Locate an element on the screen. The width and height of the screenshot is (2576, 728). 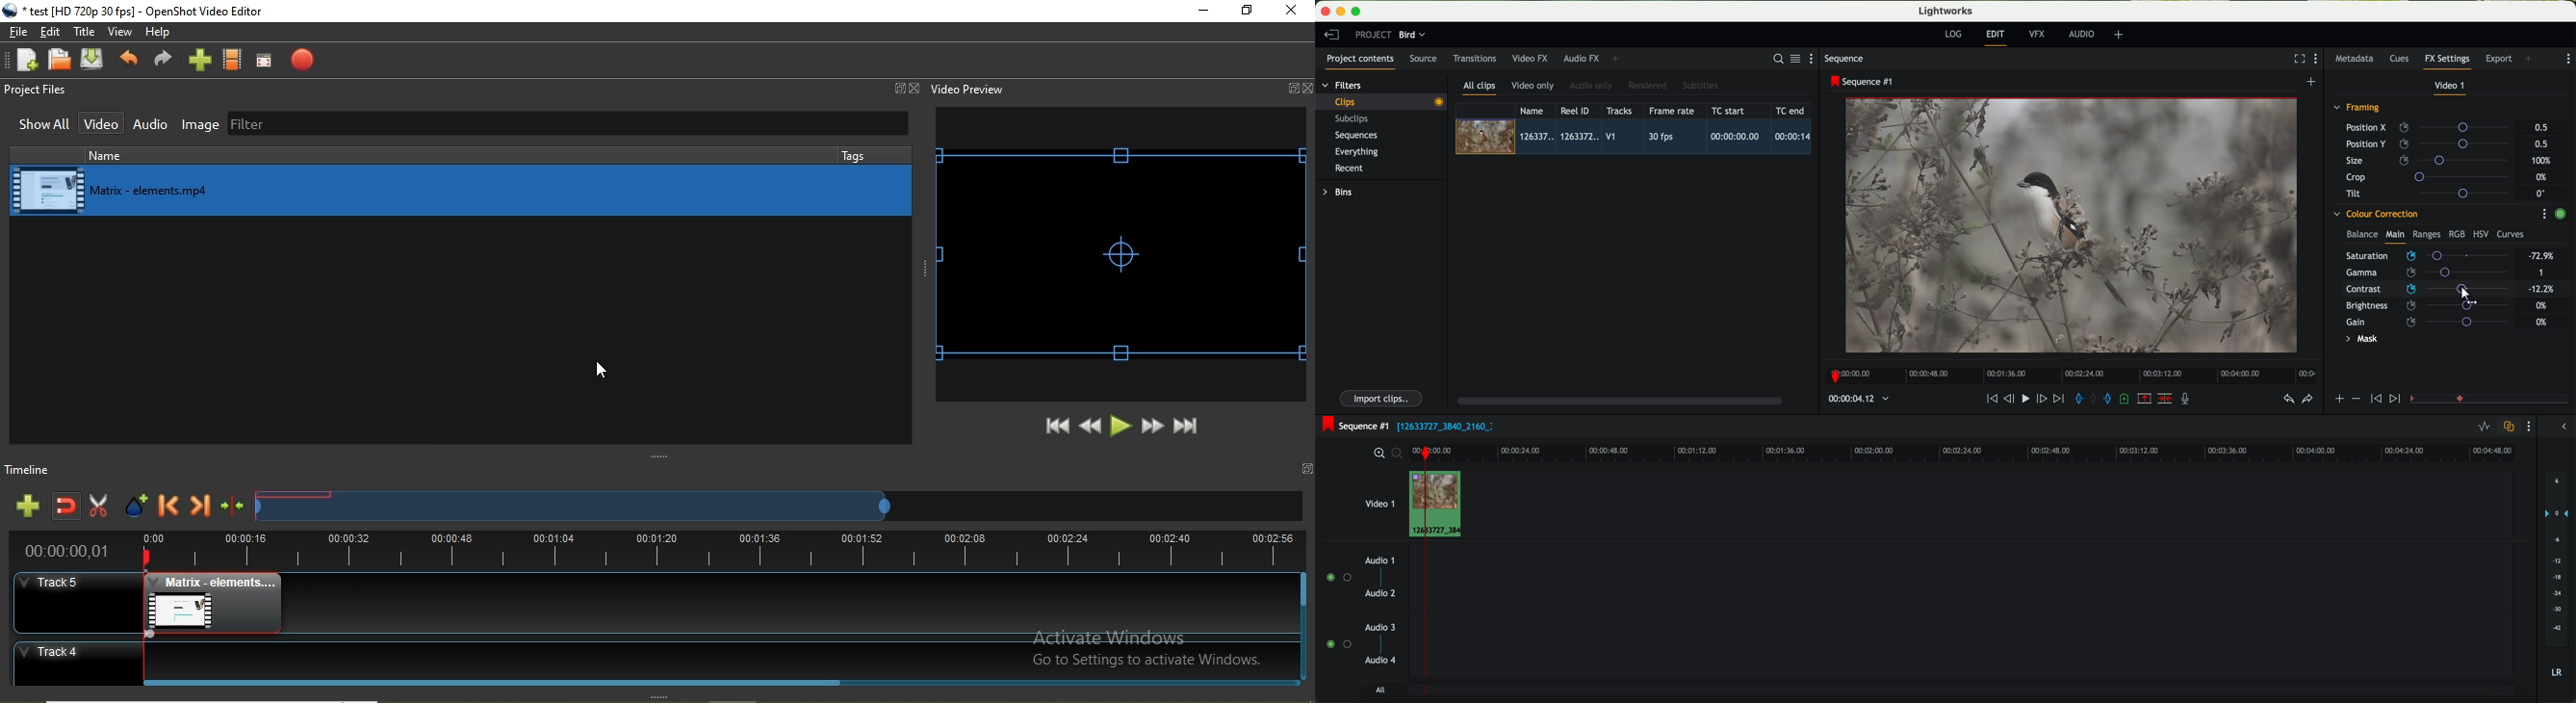
remove the marked section is located at coordinates (2146, 398).